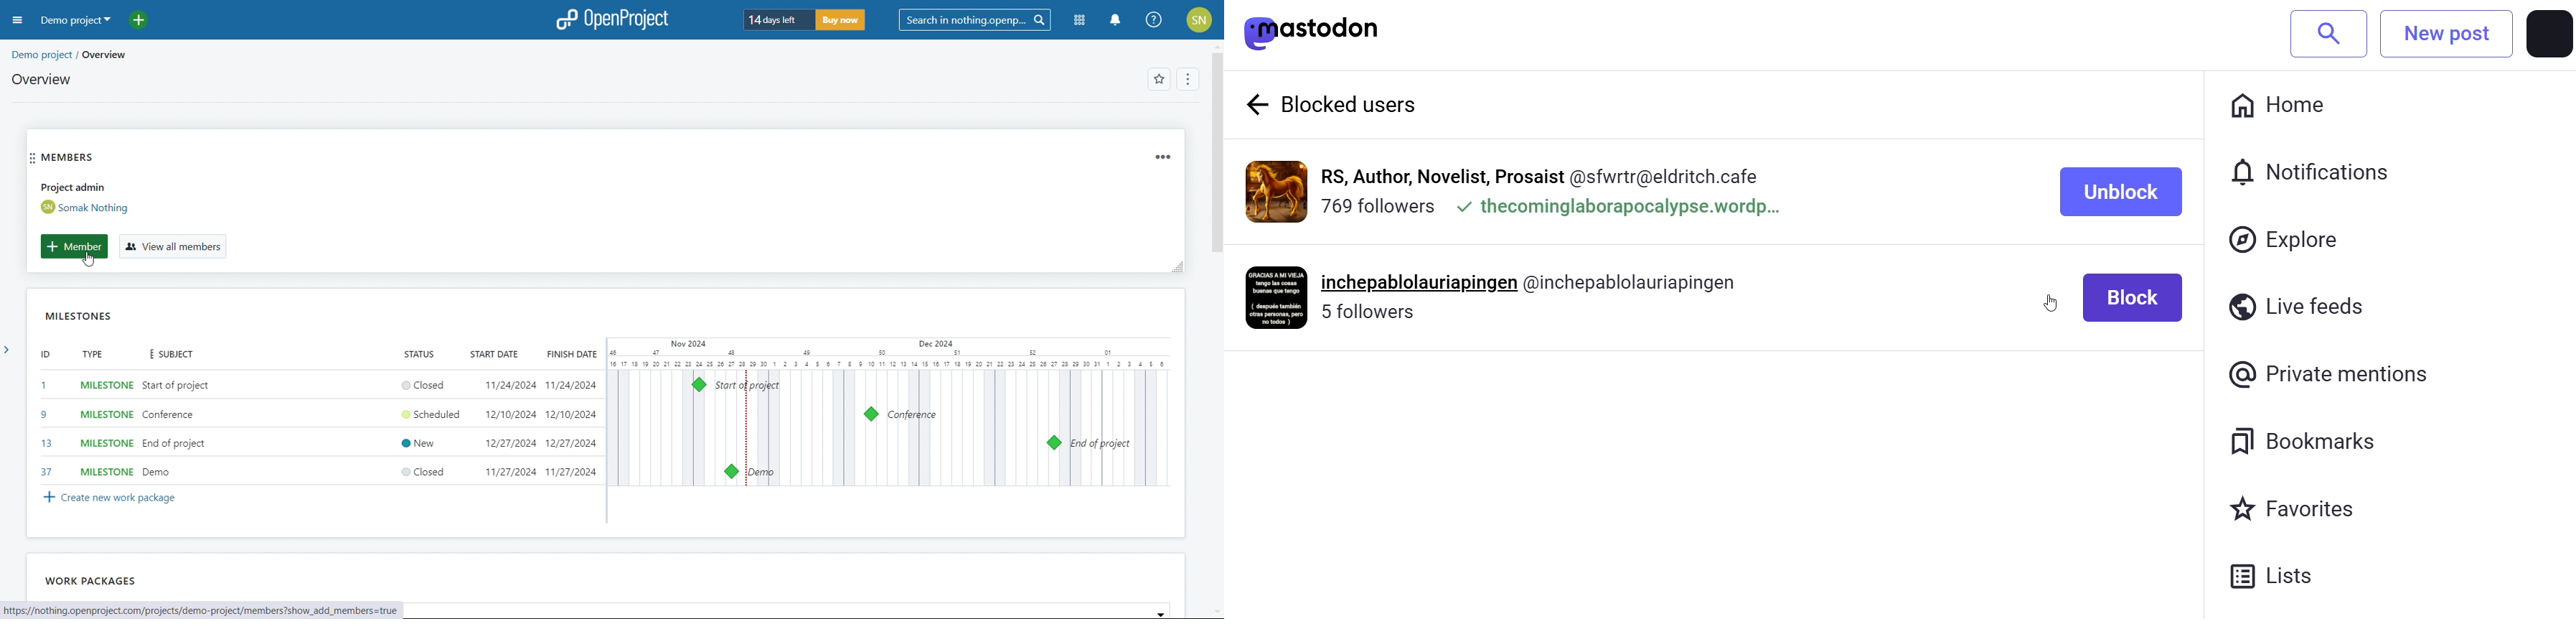  Describe the element at coordinates (1558, 190) in the screenshot. I see `RS, Author, Novelist, Prosaist @sfwrtr@eldritch.cafe
769 followers + thecominglaborapocalypse.wordp...` at that location.